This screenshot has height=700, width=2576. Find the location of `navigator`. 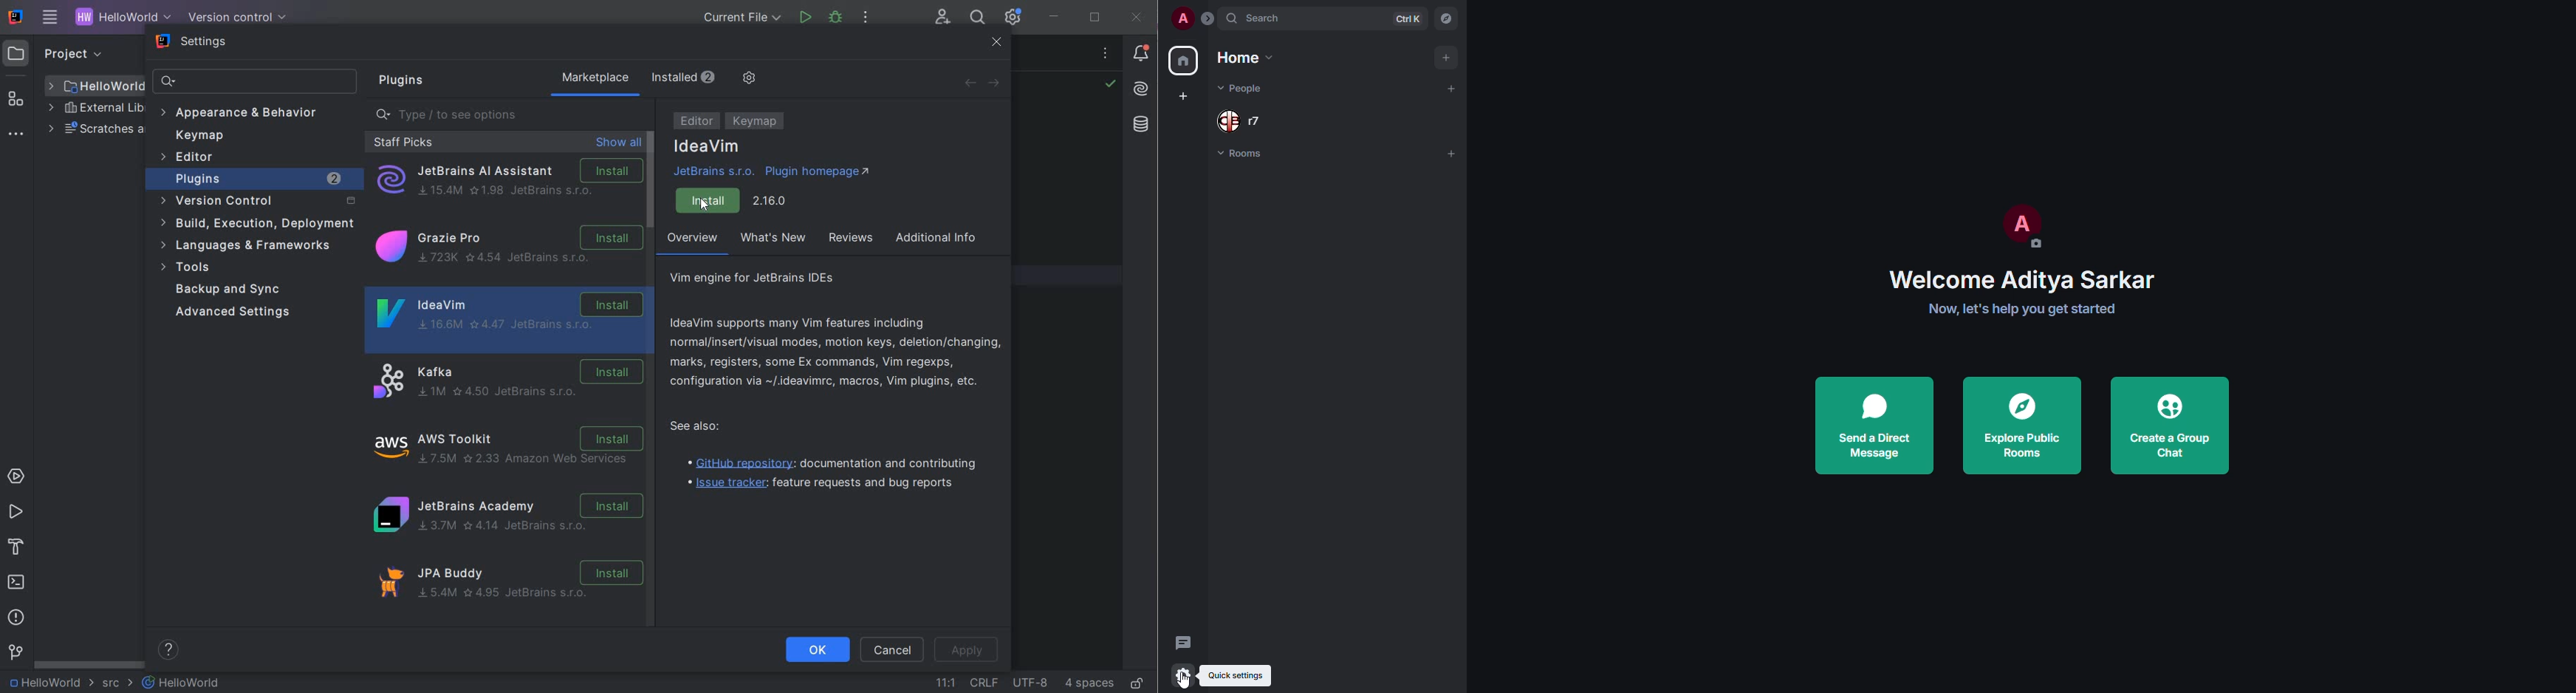

navigator is located at coordinates (1450, 18).